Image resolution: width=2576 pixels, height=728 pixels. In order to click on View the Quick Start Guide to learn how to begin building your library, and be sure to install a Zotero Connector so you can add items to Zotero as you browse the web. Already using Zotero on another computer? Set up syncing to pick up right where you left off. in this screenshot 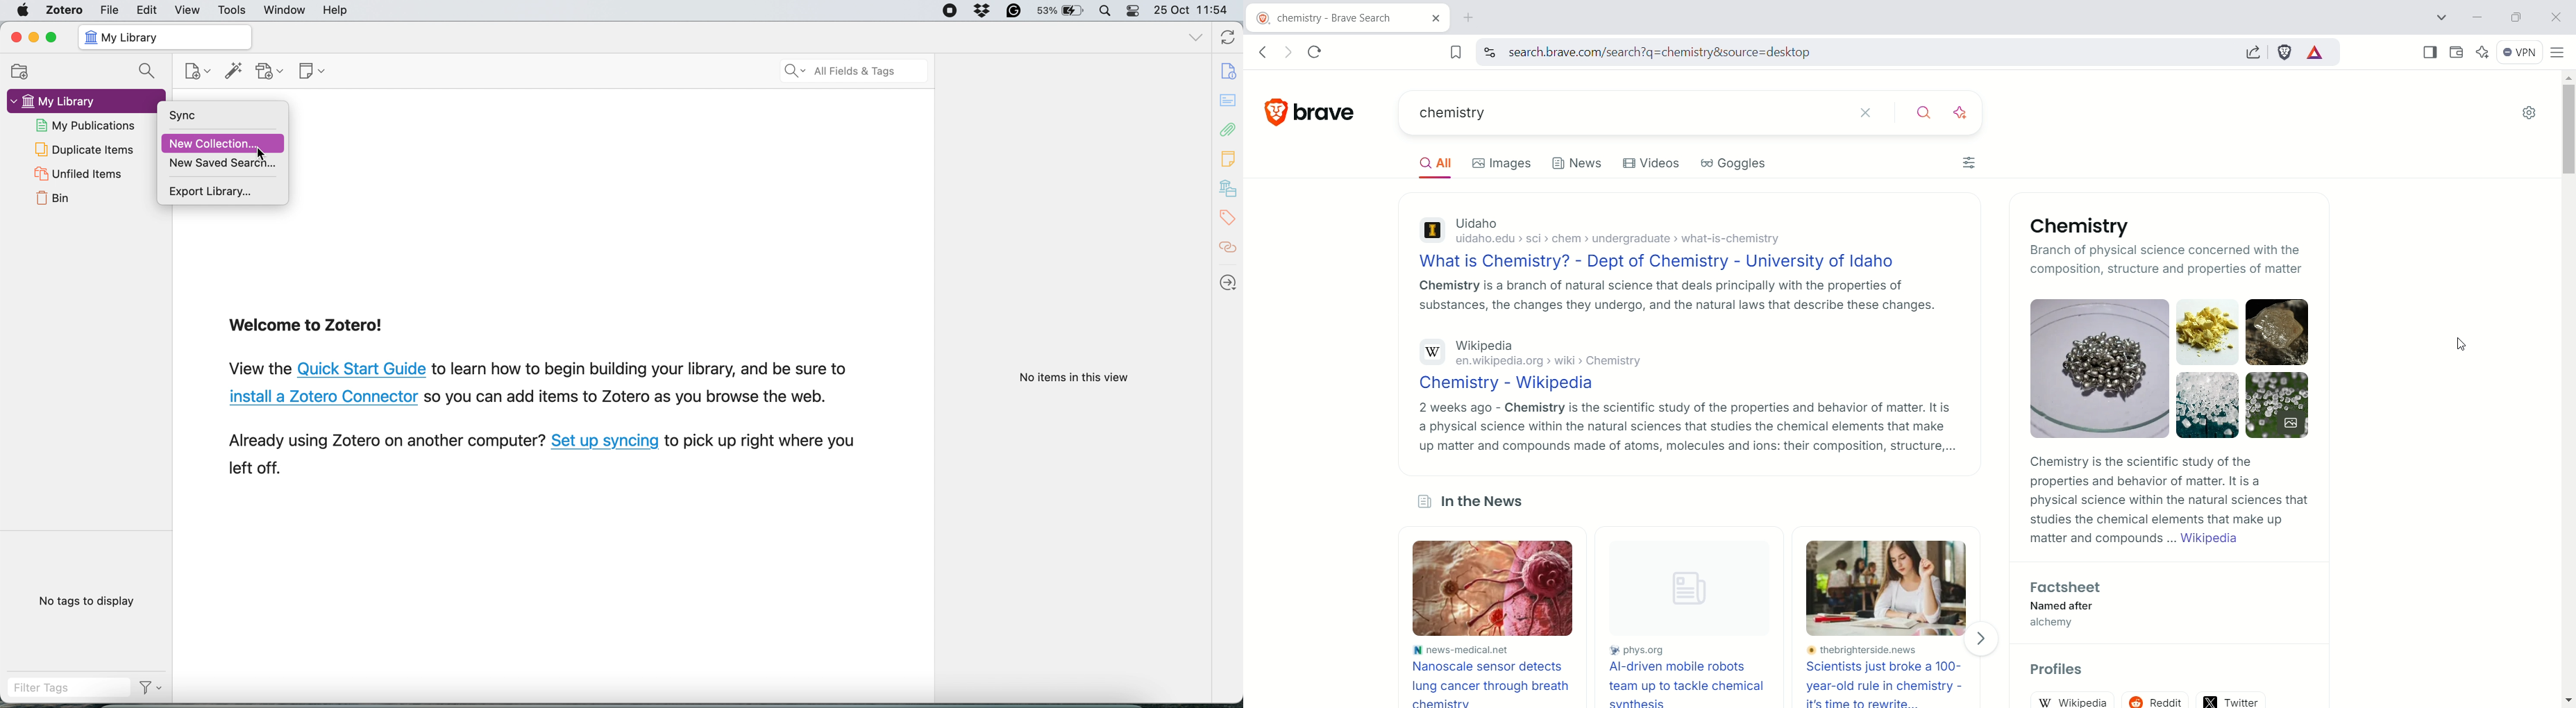, I will do `click(545, 423)`.